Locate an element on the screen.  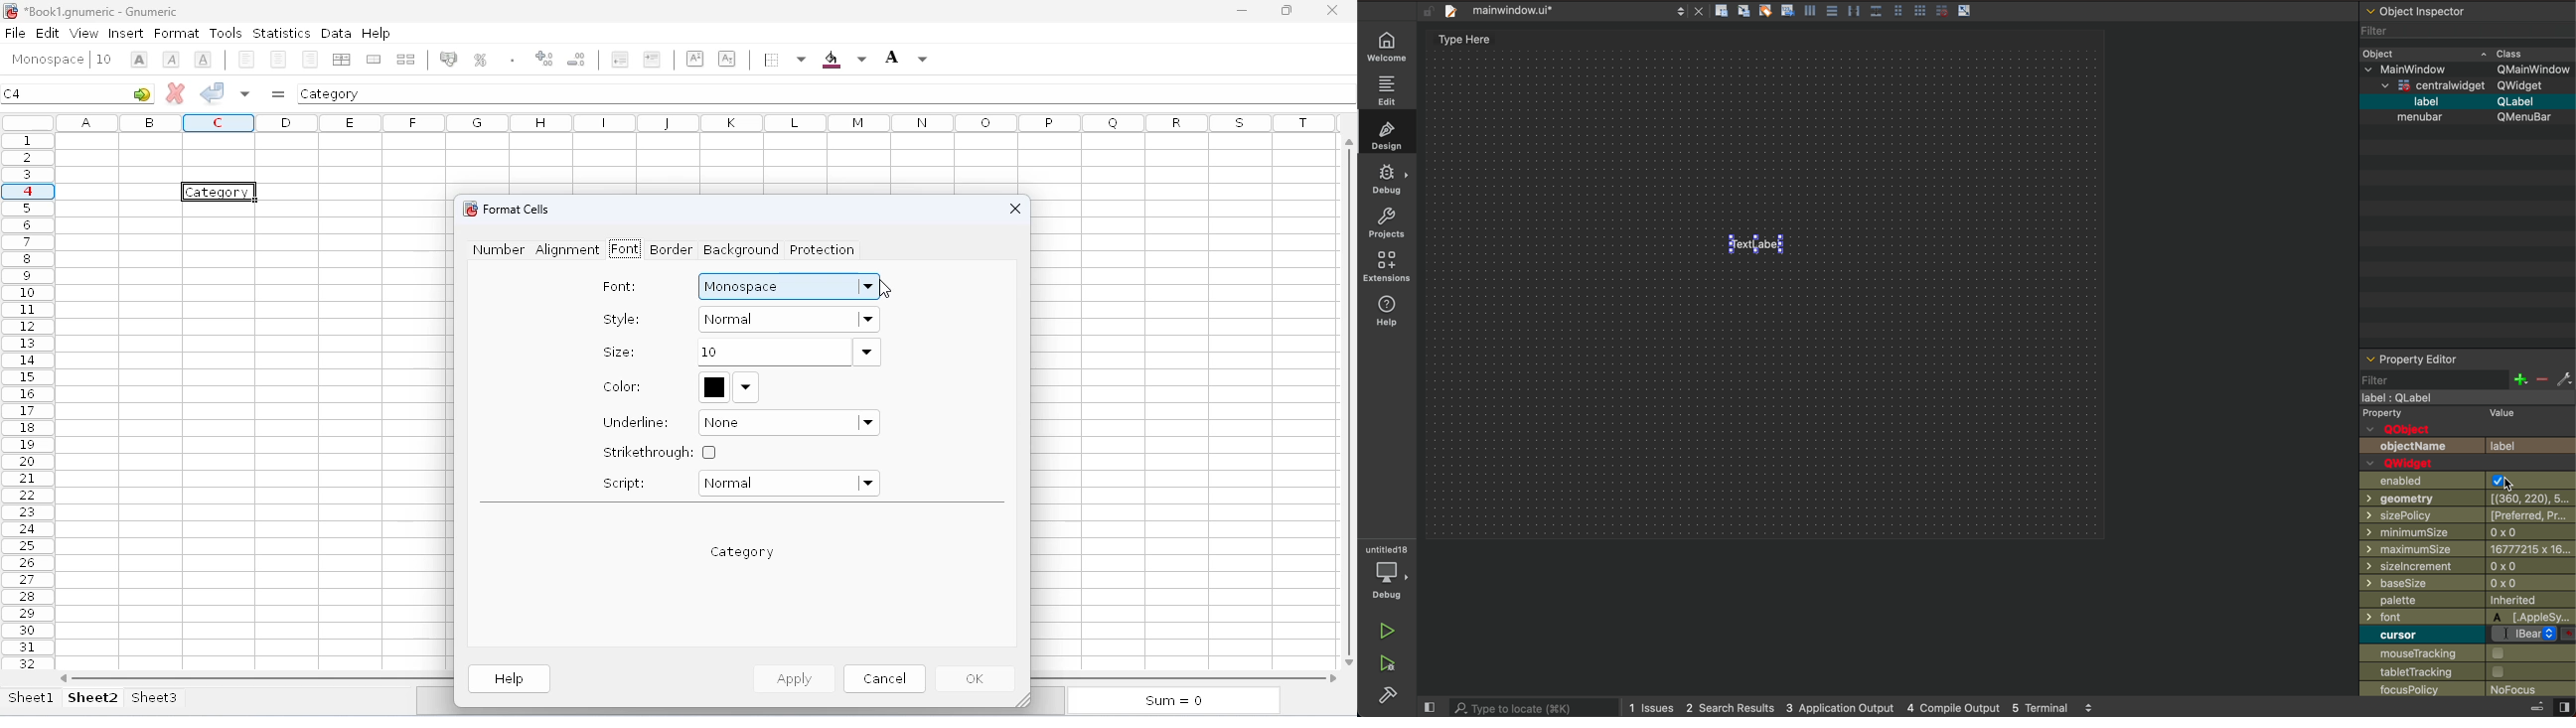
accept change is located at coordinates (213, 91).